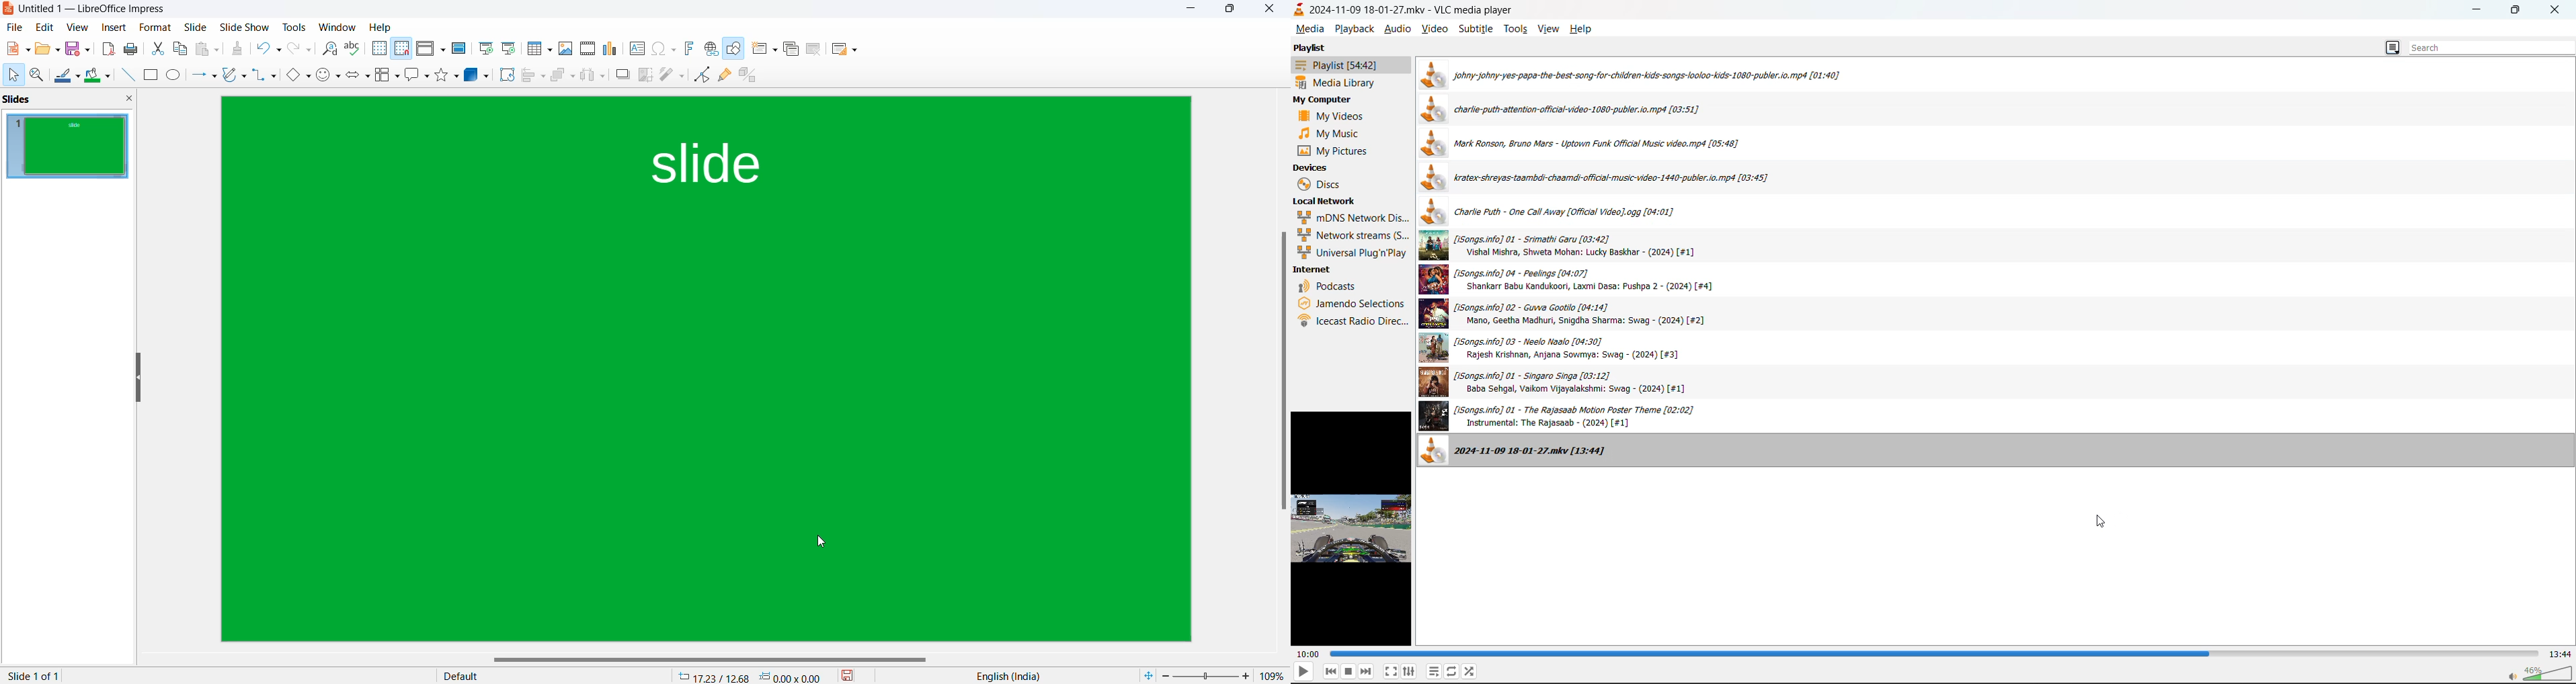  Describe the element at coordinates (337, 28) in the screenshot. I see `window` at that location.